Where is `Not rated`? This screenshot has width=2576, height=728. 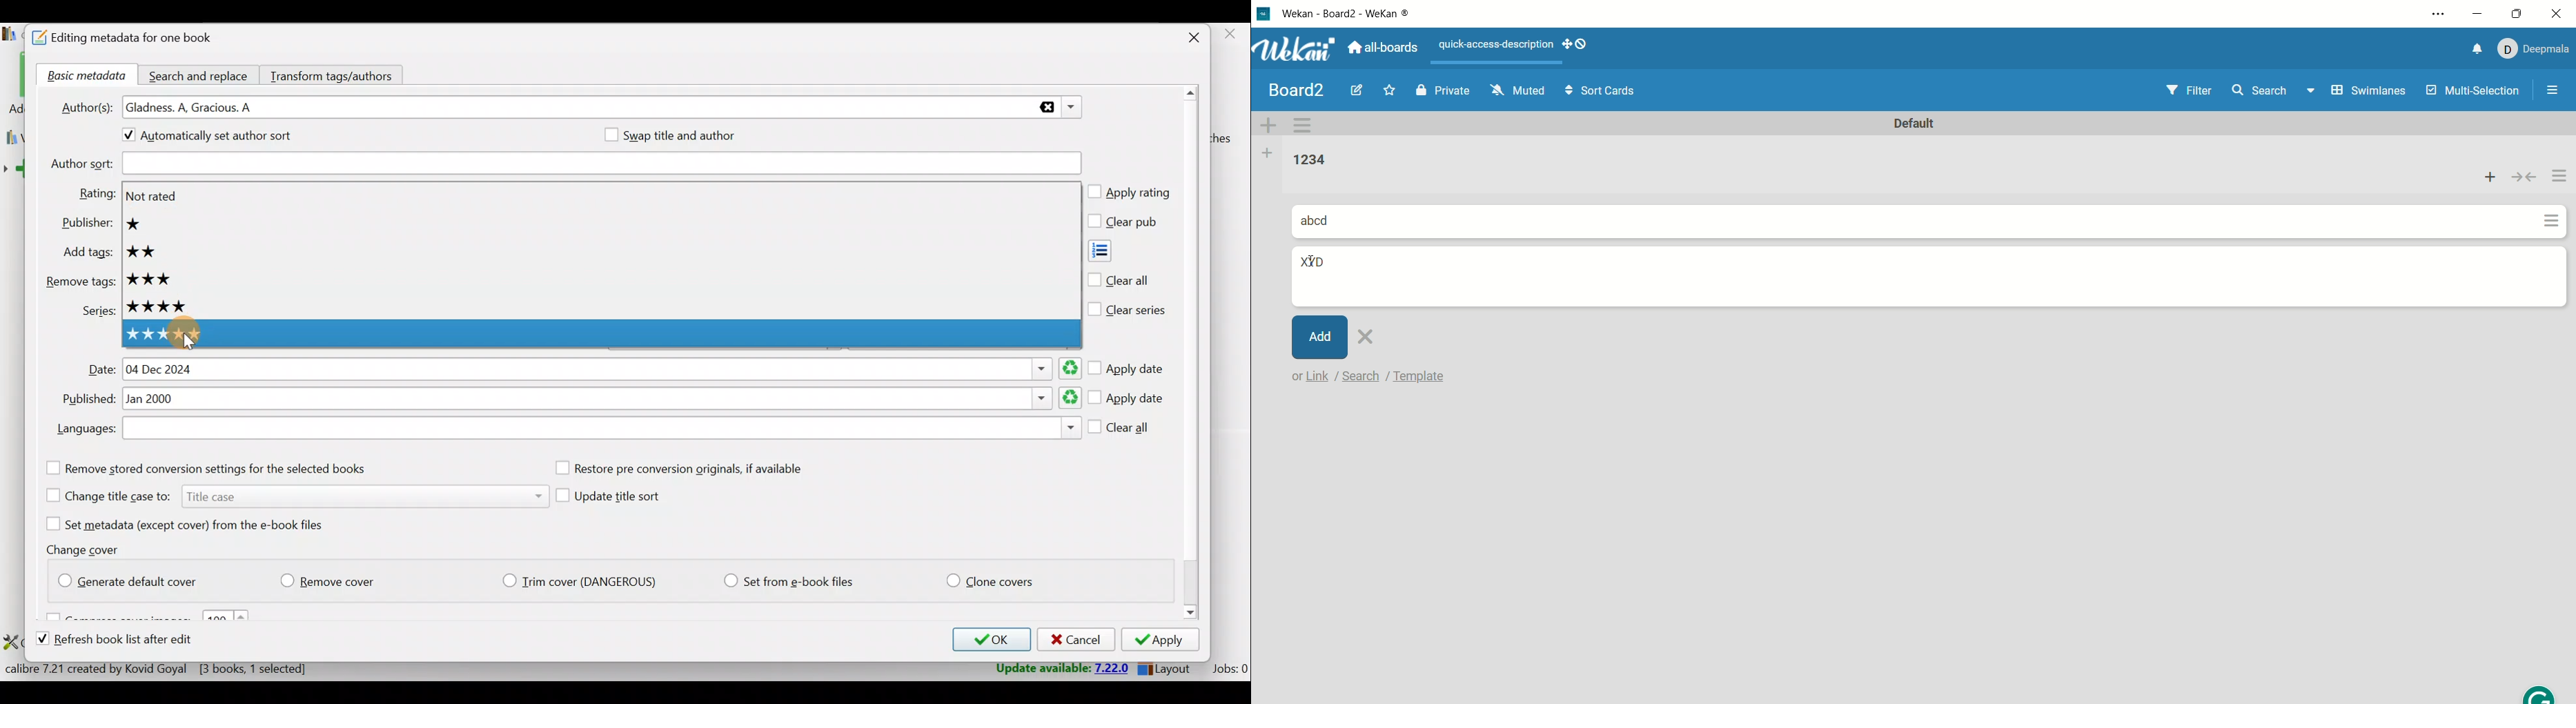
Not rated is located at coordinates (159, 194).